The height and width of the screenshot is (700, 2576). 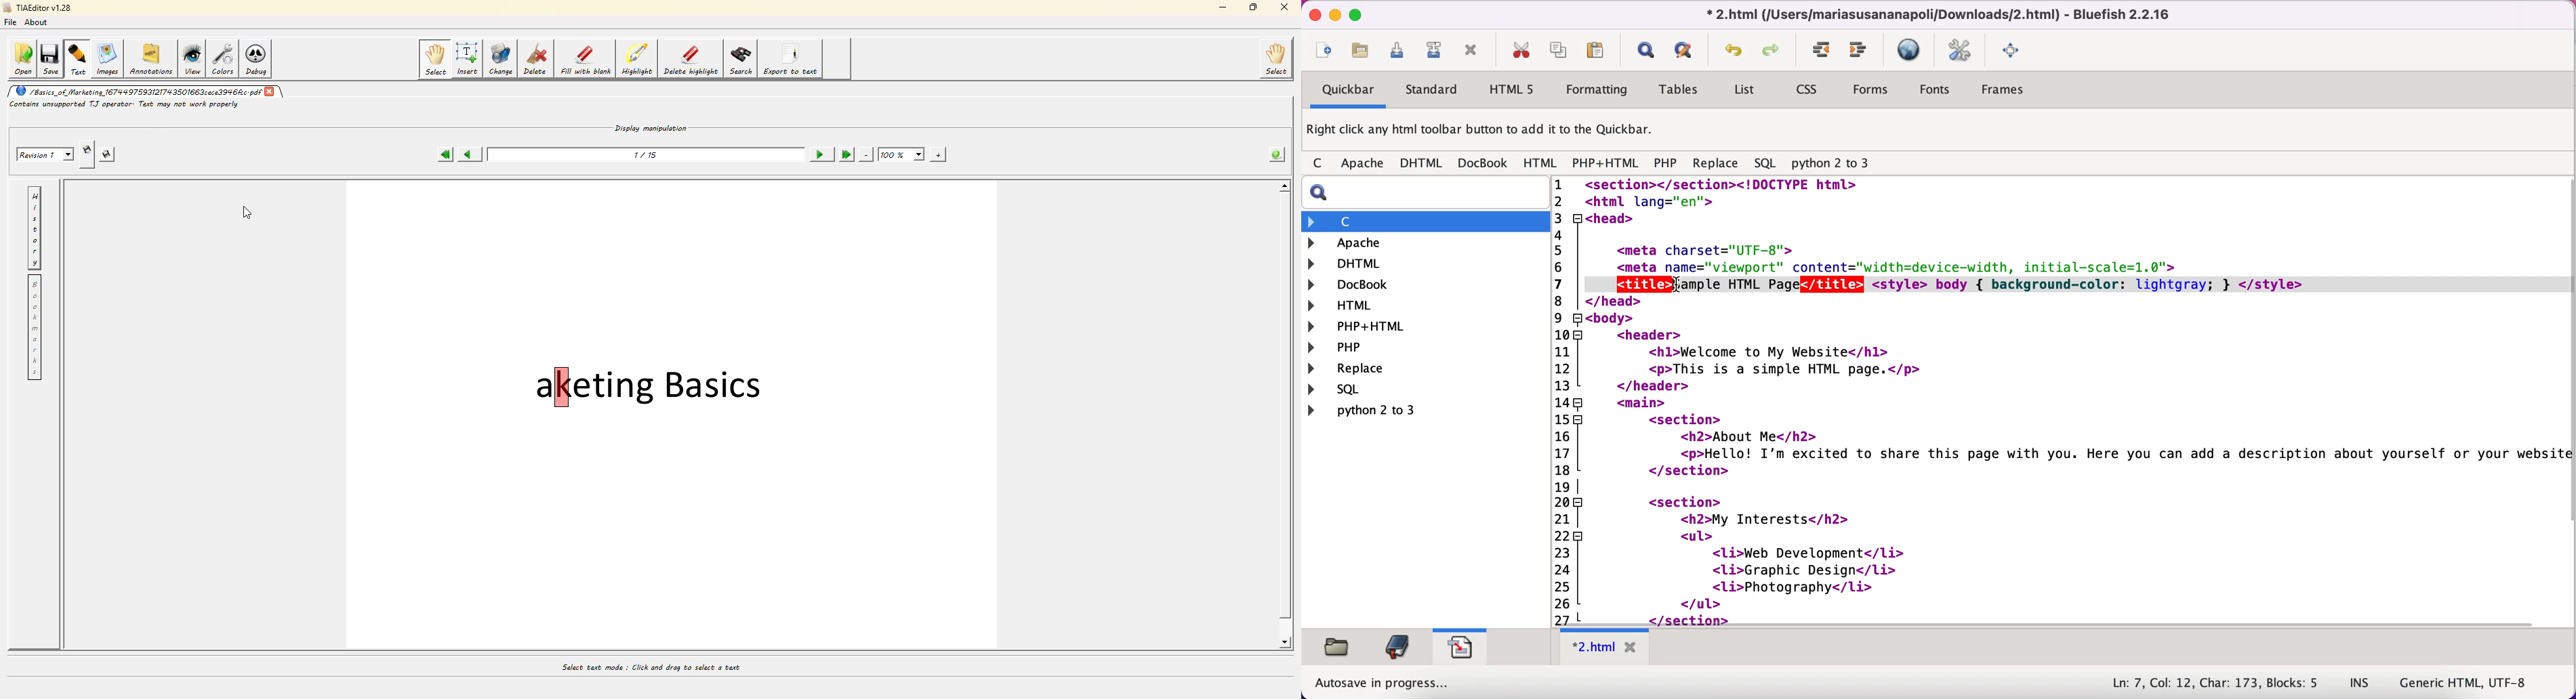 I want to click on replace, so click(x=1370, y=369).